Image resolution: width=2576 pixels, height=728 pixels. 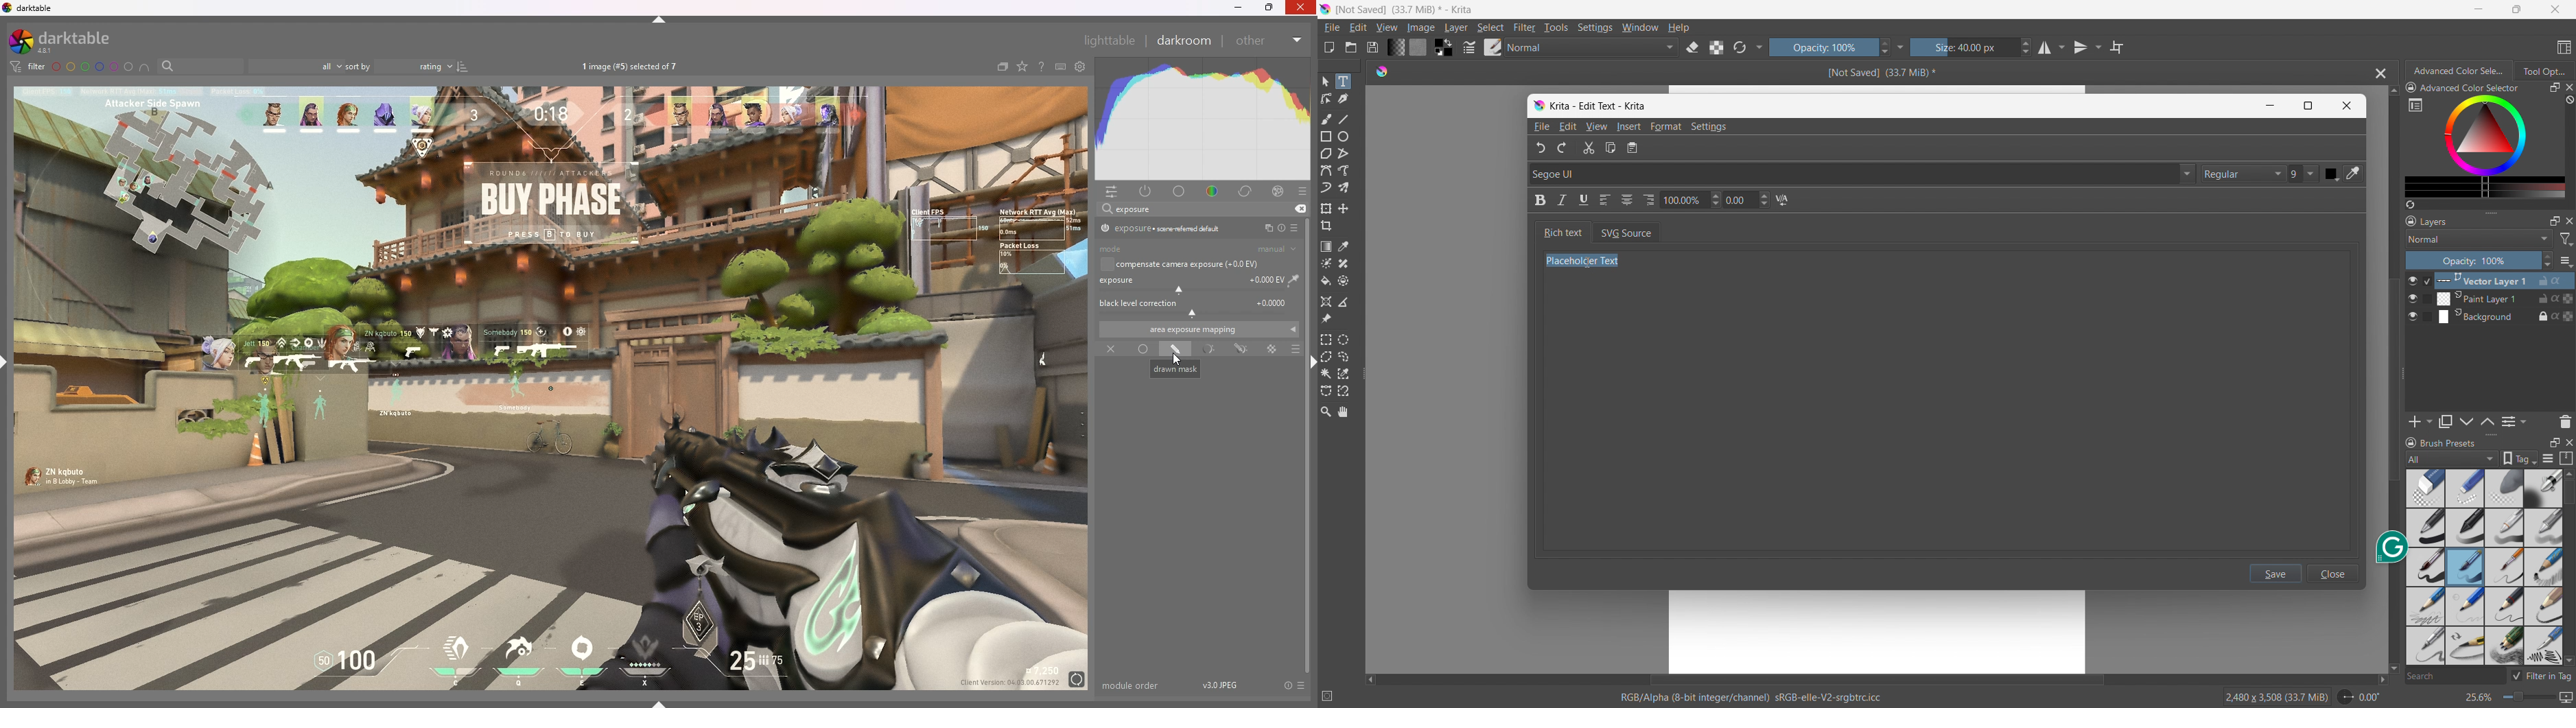 I want to click on bold pencil, so click(x=2545, y=607).